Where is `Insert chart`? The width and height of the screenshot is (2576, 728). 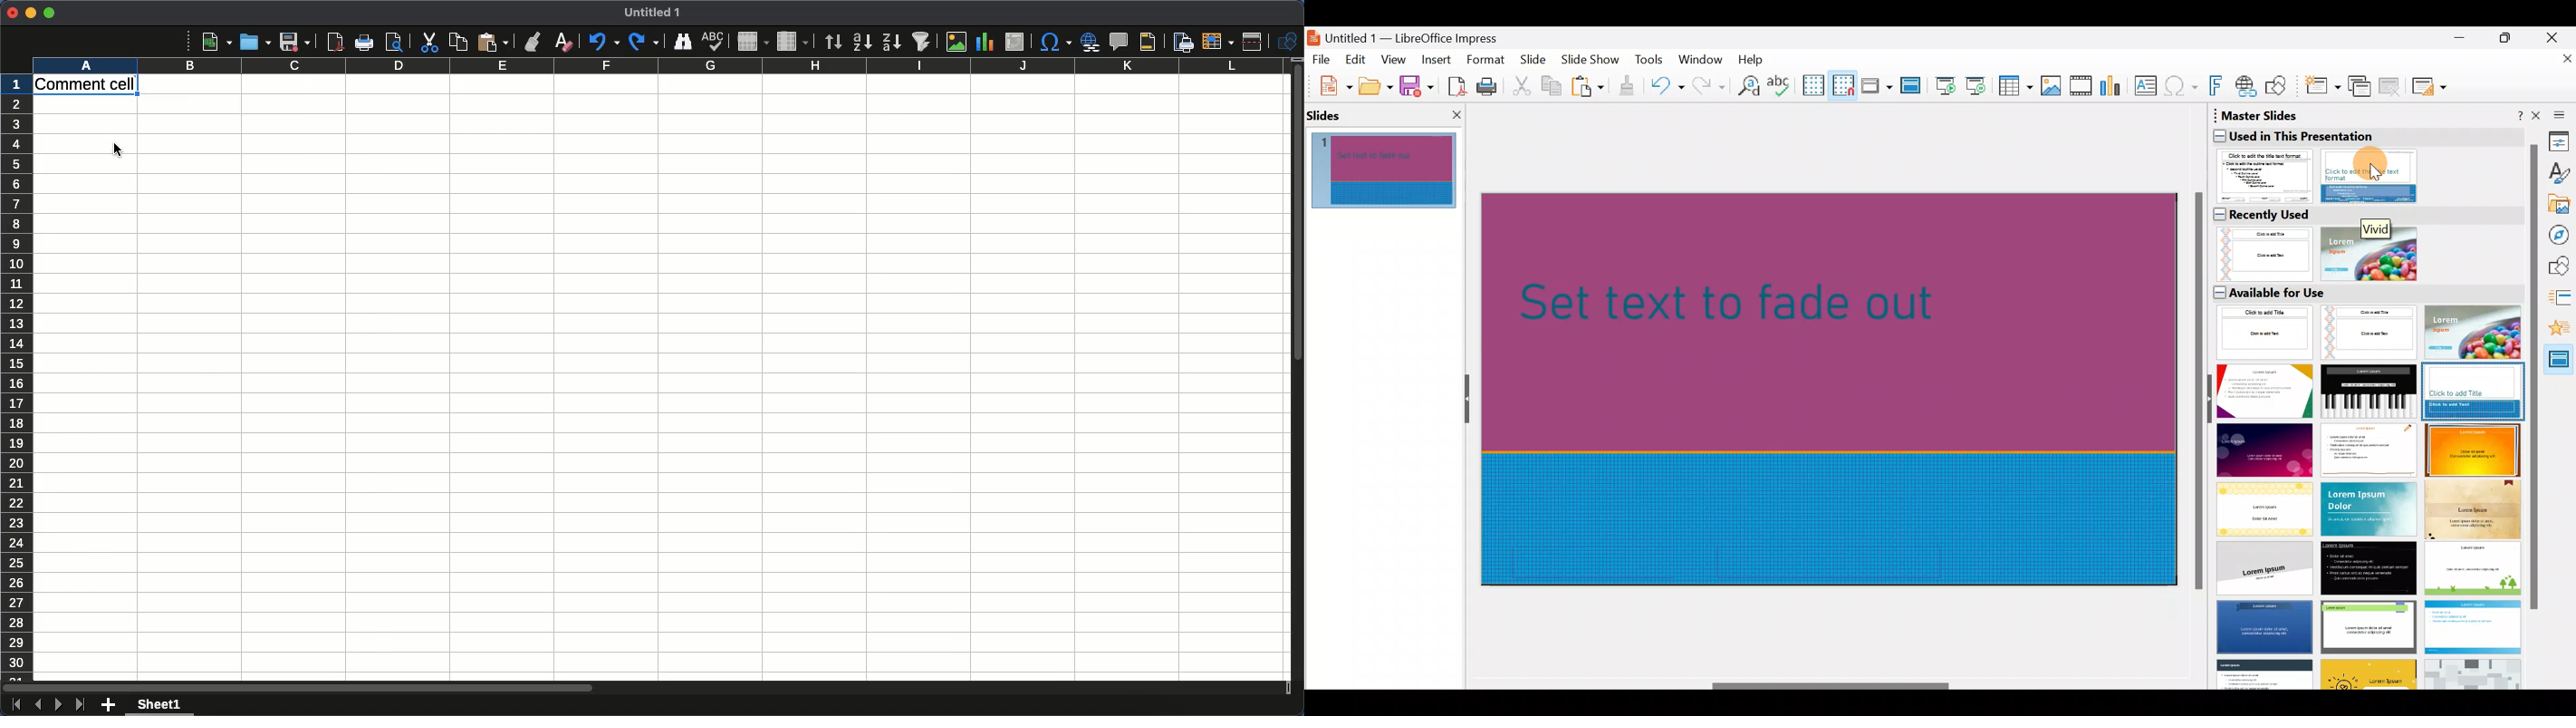 Insert chart is located at coordinates (2114, 87).